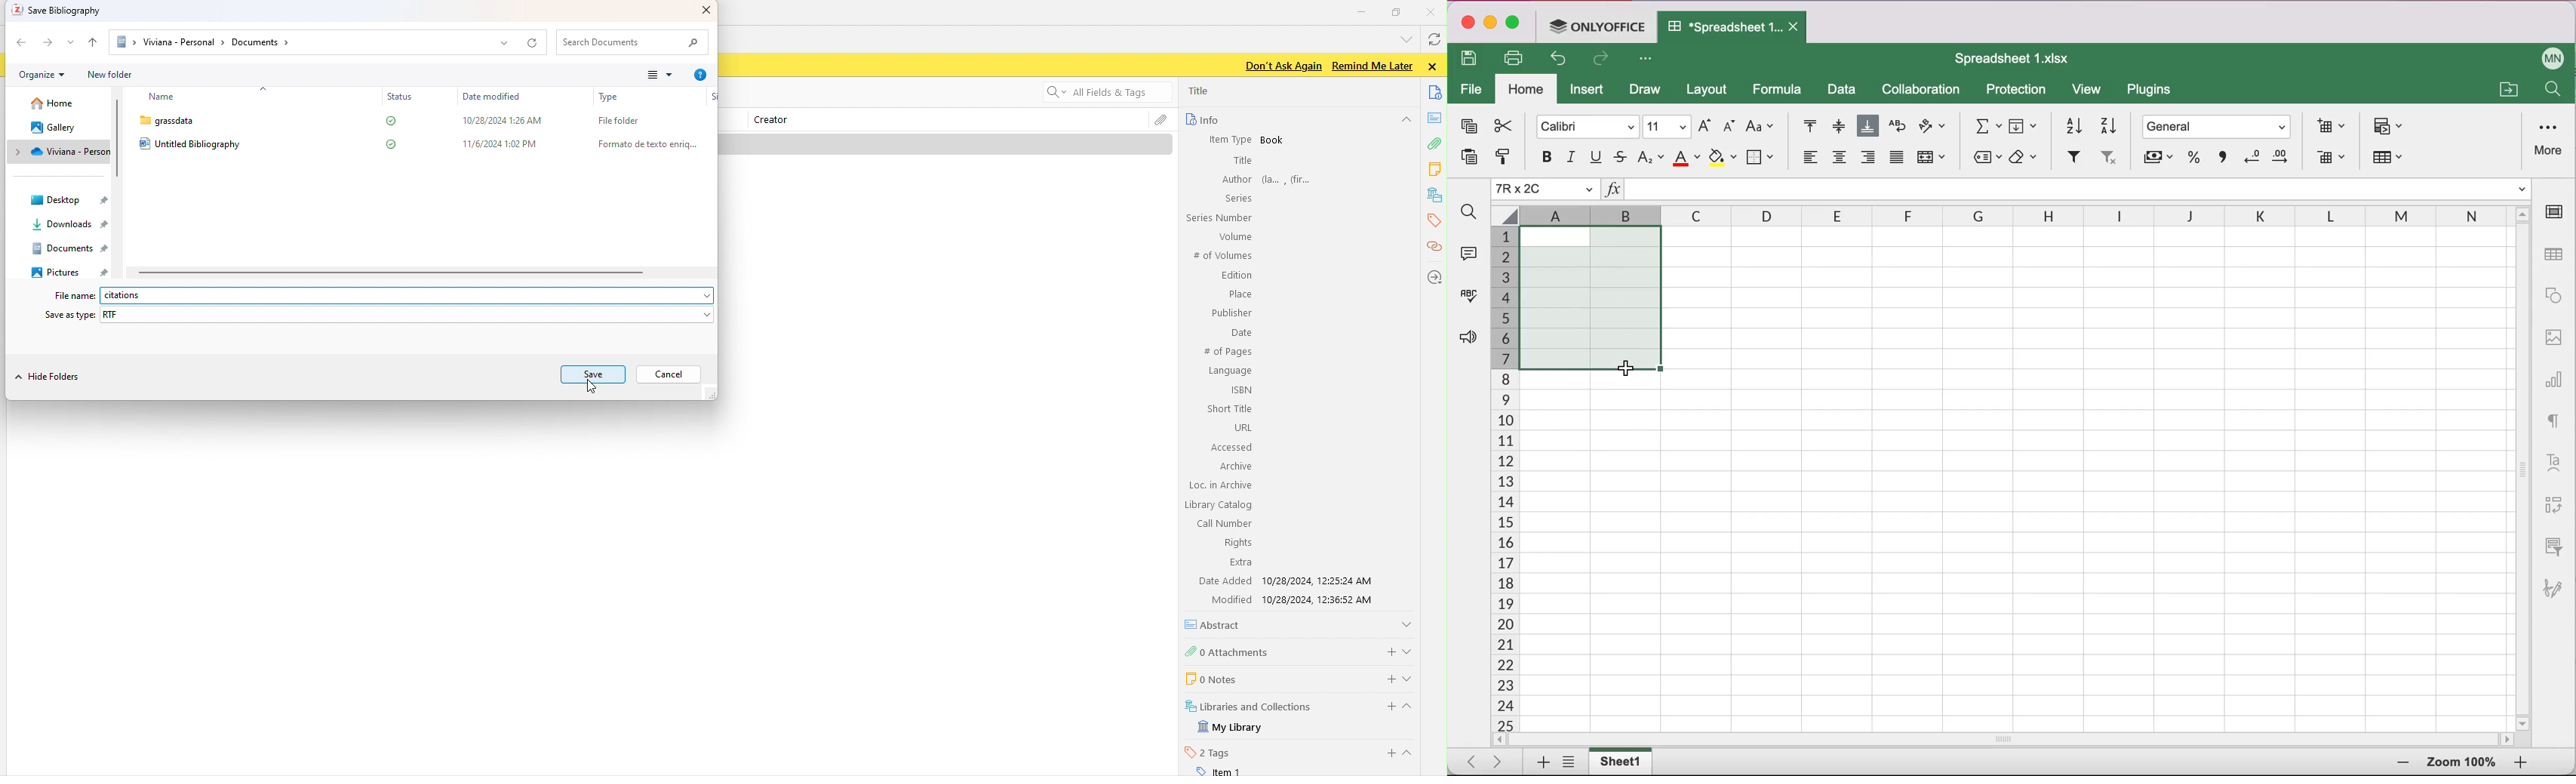 The height and width of the screenshot is (784, 2576). What do you see at coordinates (2331, 159) in the screenshot?
I see `delete cells` at bounding box center [2331, 159].